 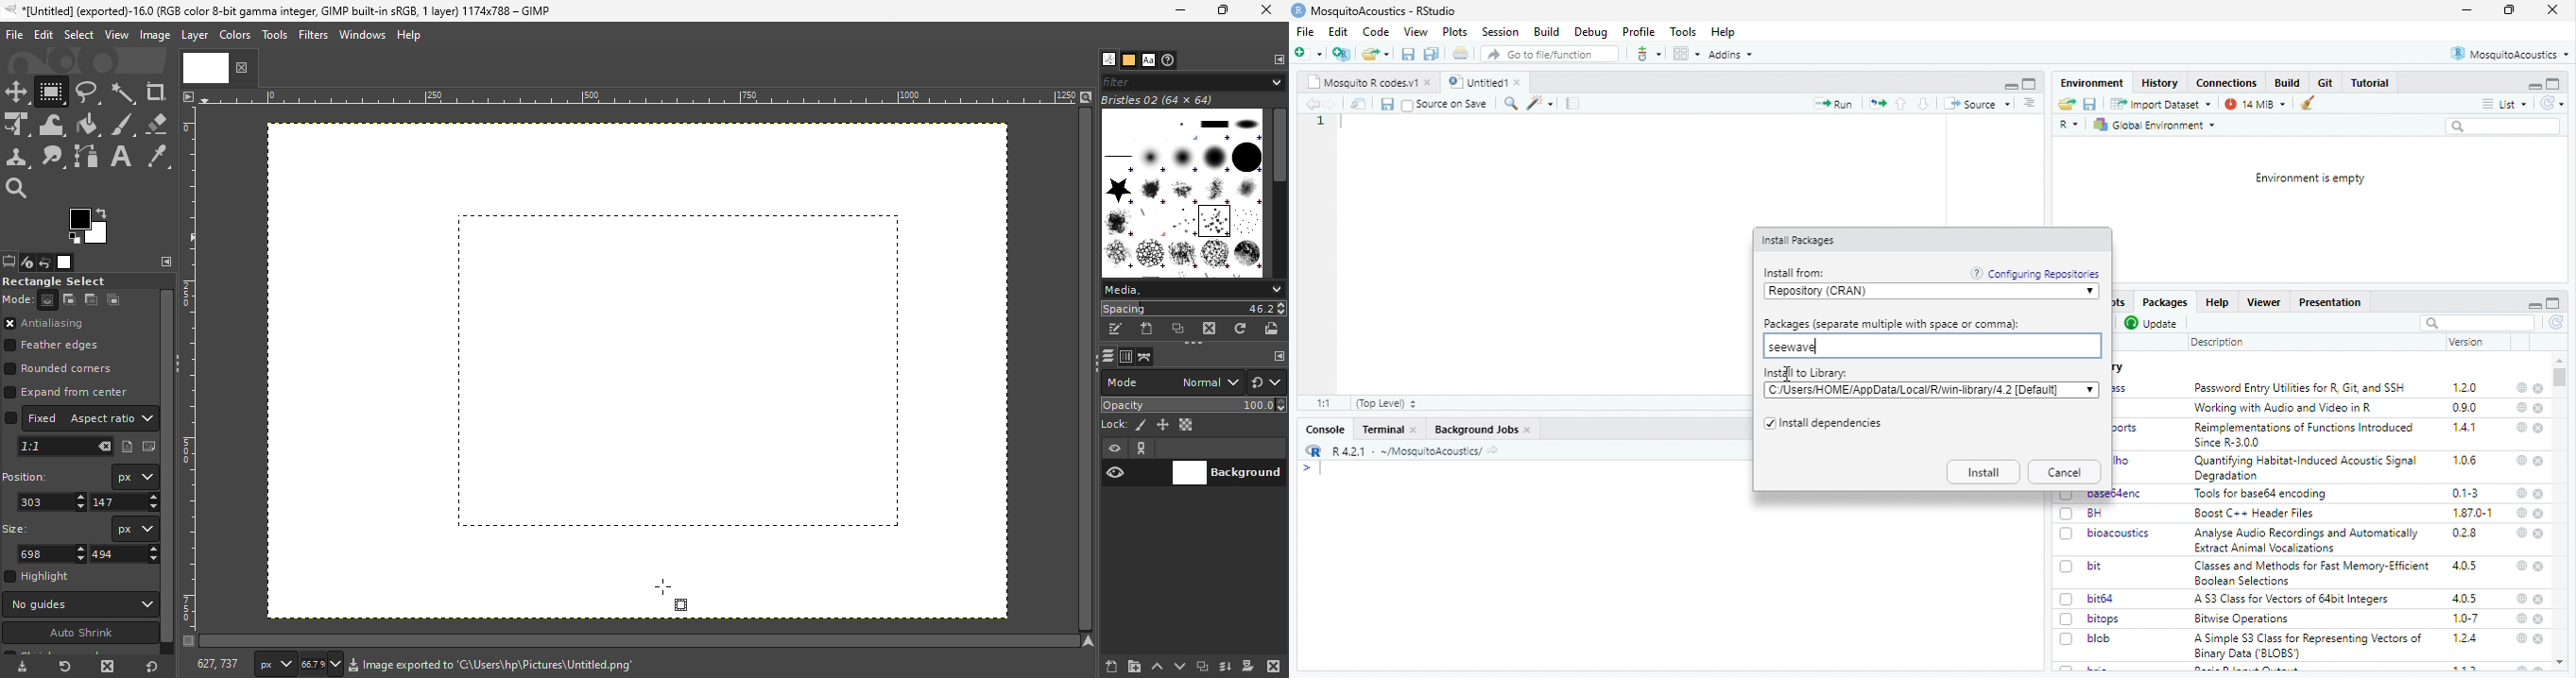 What do you see at coordinates (2468, 10) in the screenshot?
I see `minimise` at bounding box center [2468, 10].